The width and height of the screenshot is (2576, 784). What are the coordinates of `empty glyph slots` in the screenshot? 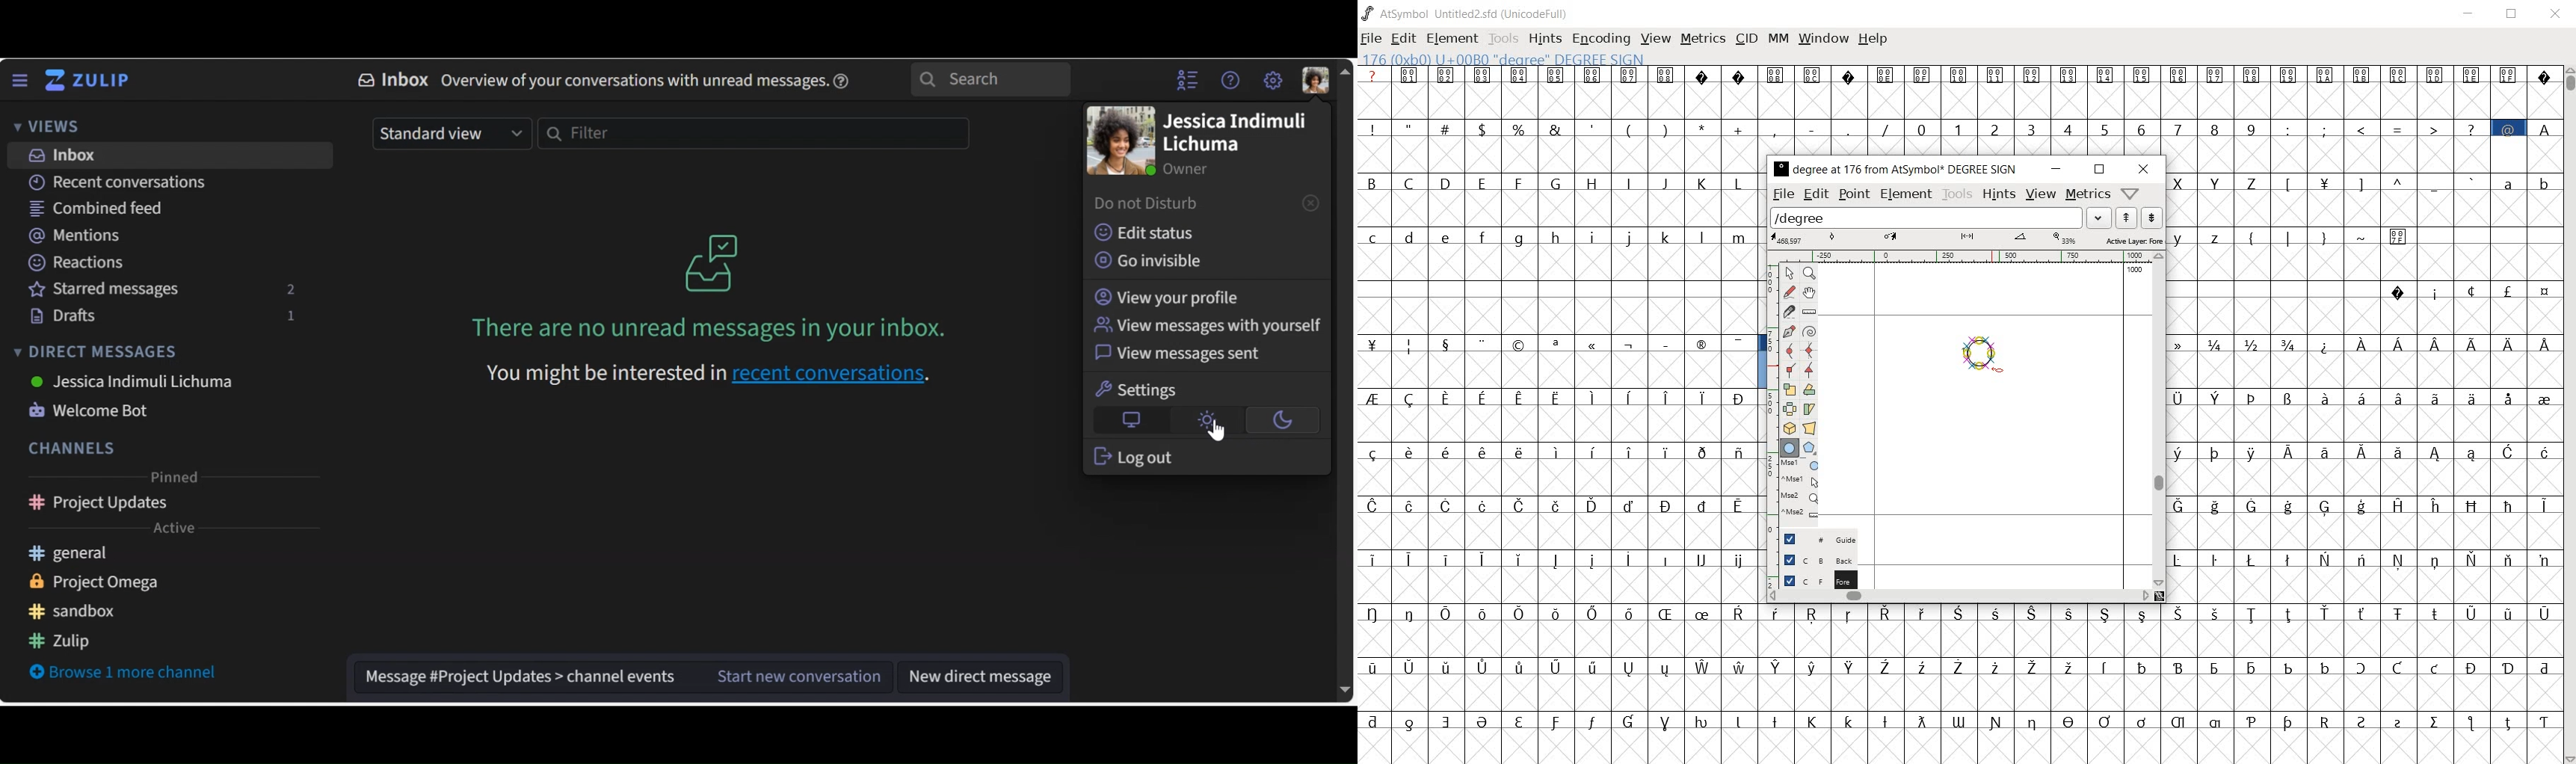 It's located at (2364, 477).